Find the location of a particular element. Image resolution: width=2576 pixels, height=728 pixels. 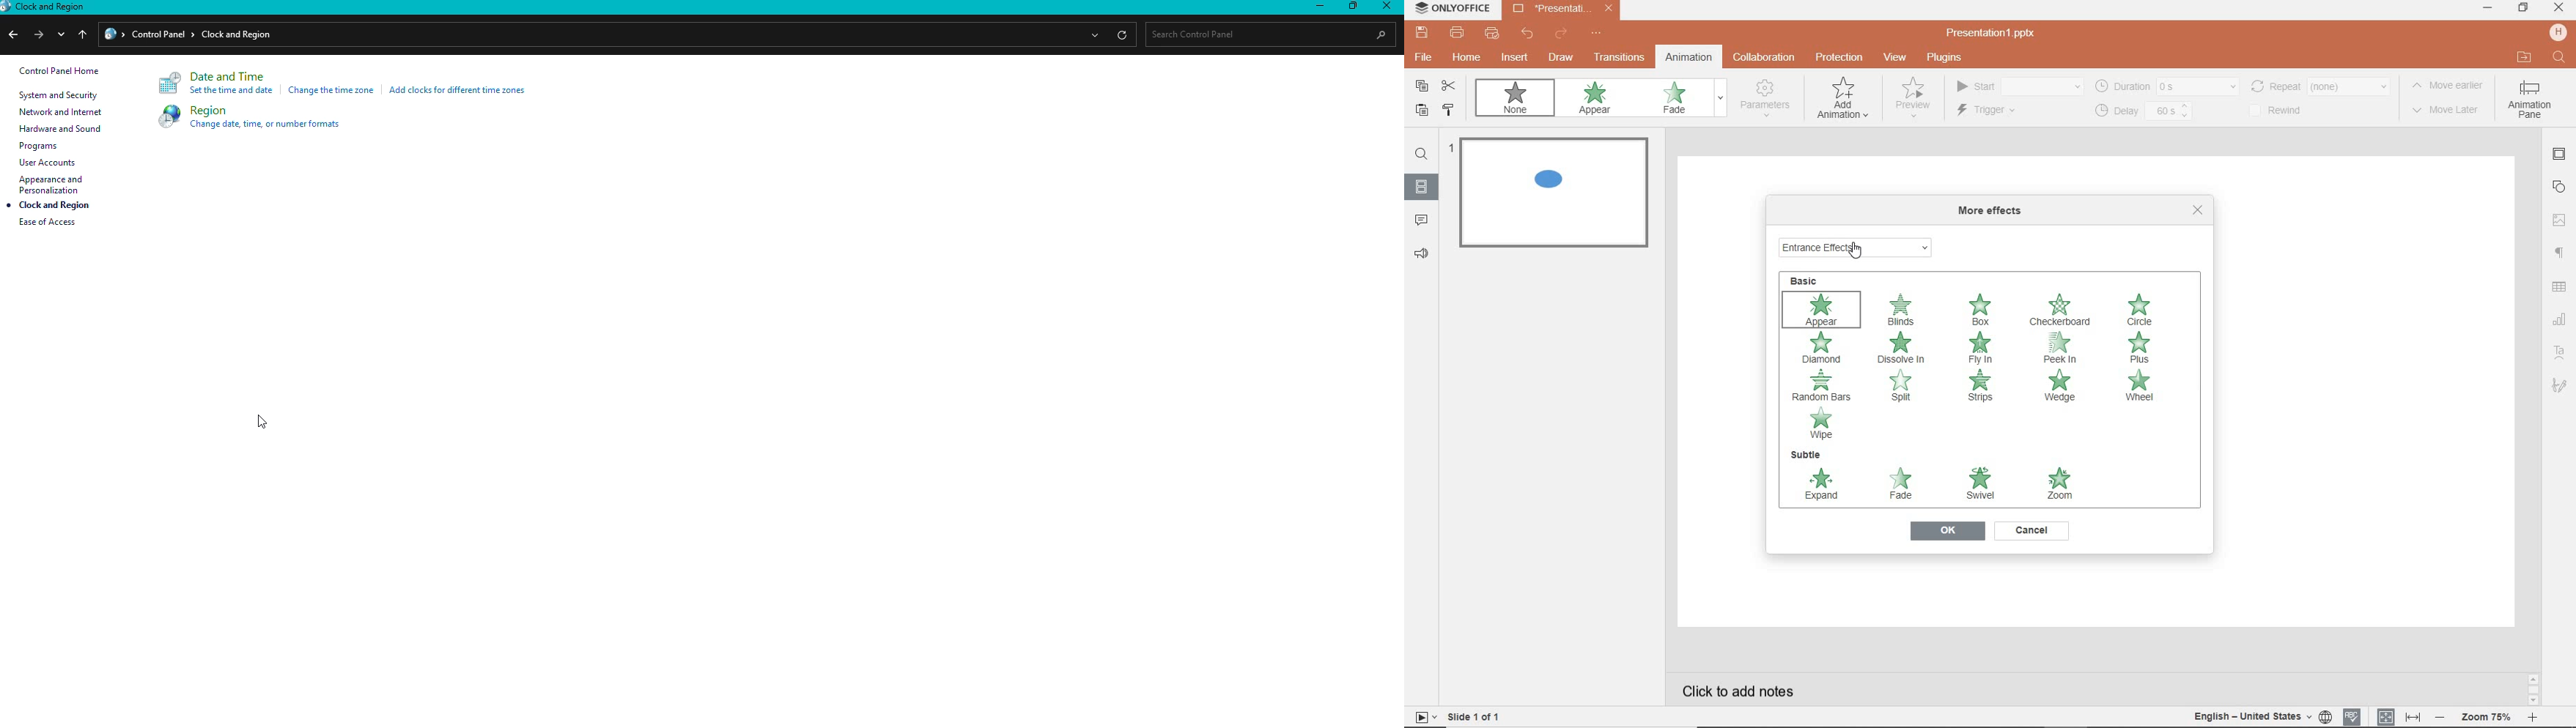

start slide show is located at coordinates (1421, 717).